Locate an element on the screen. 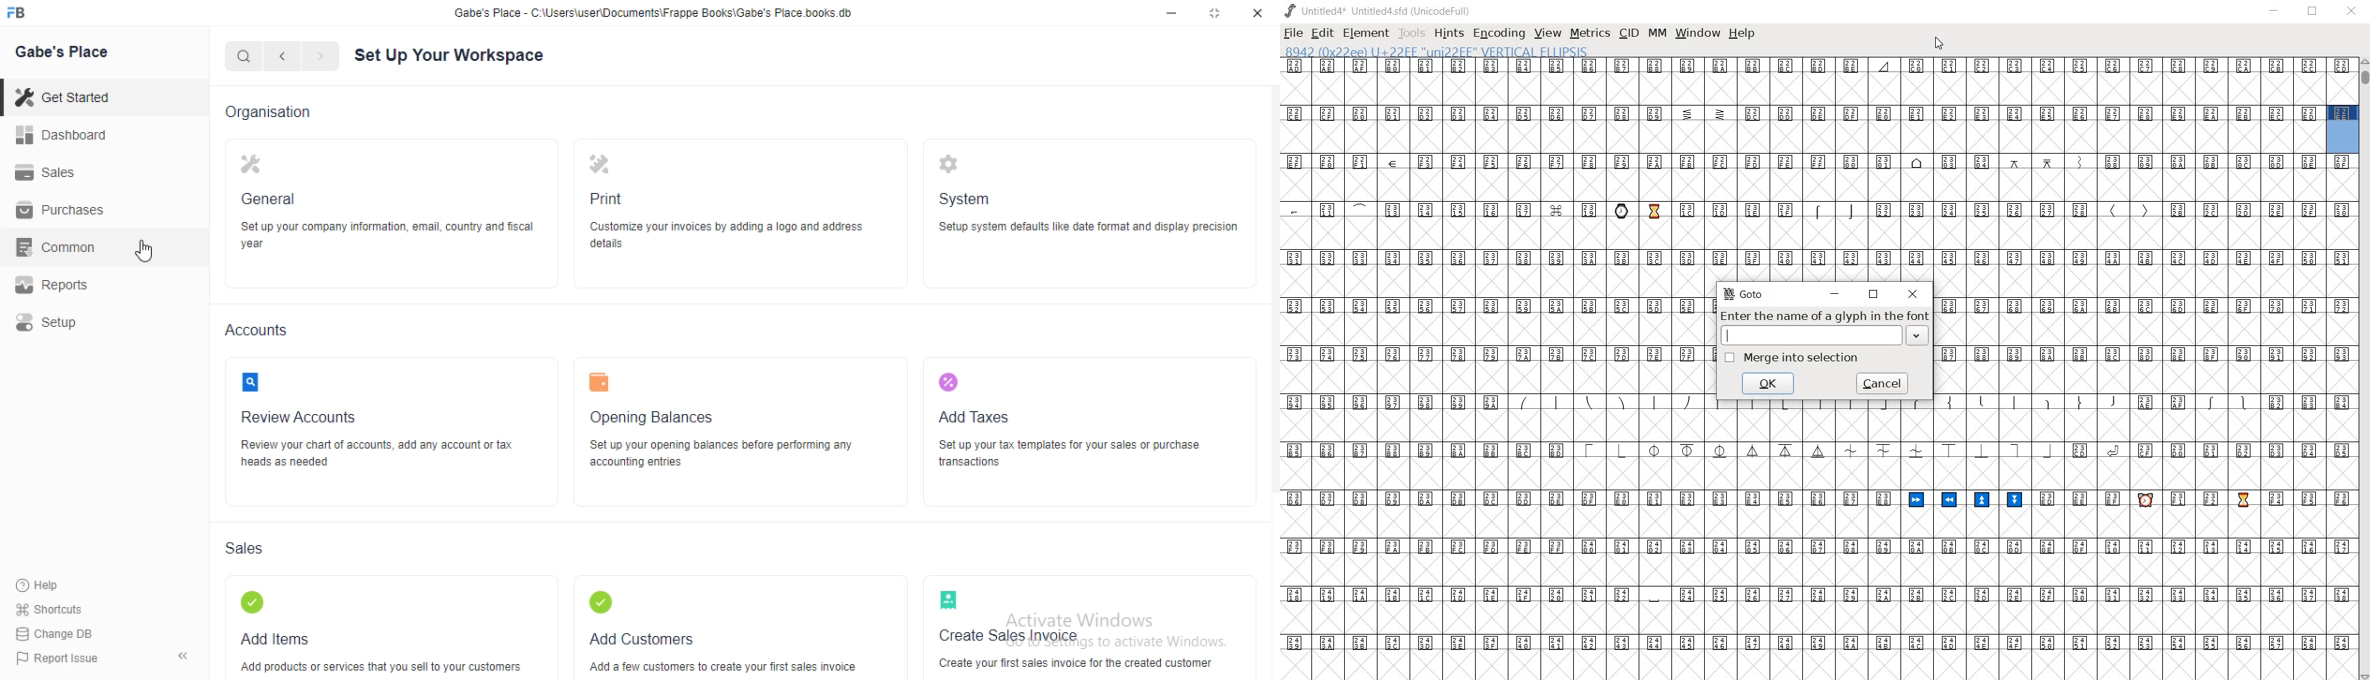  CURSOR is located at coordinates (1939, 44).